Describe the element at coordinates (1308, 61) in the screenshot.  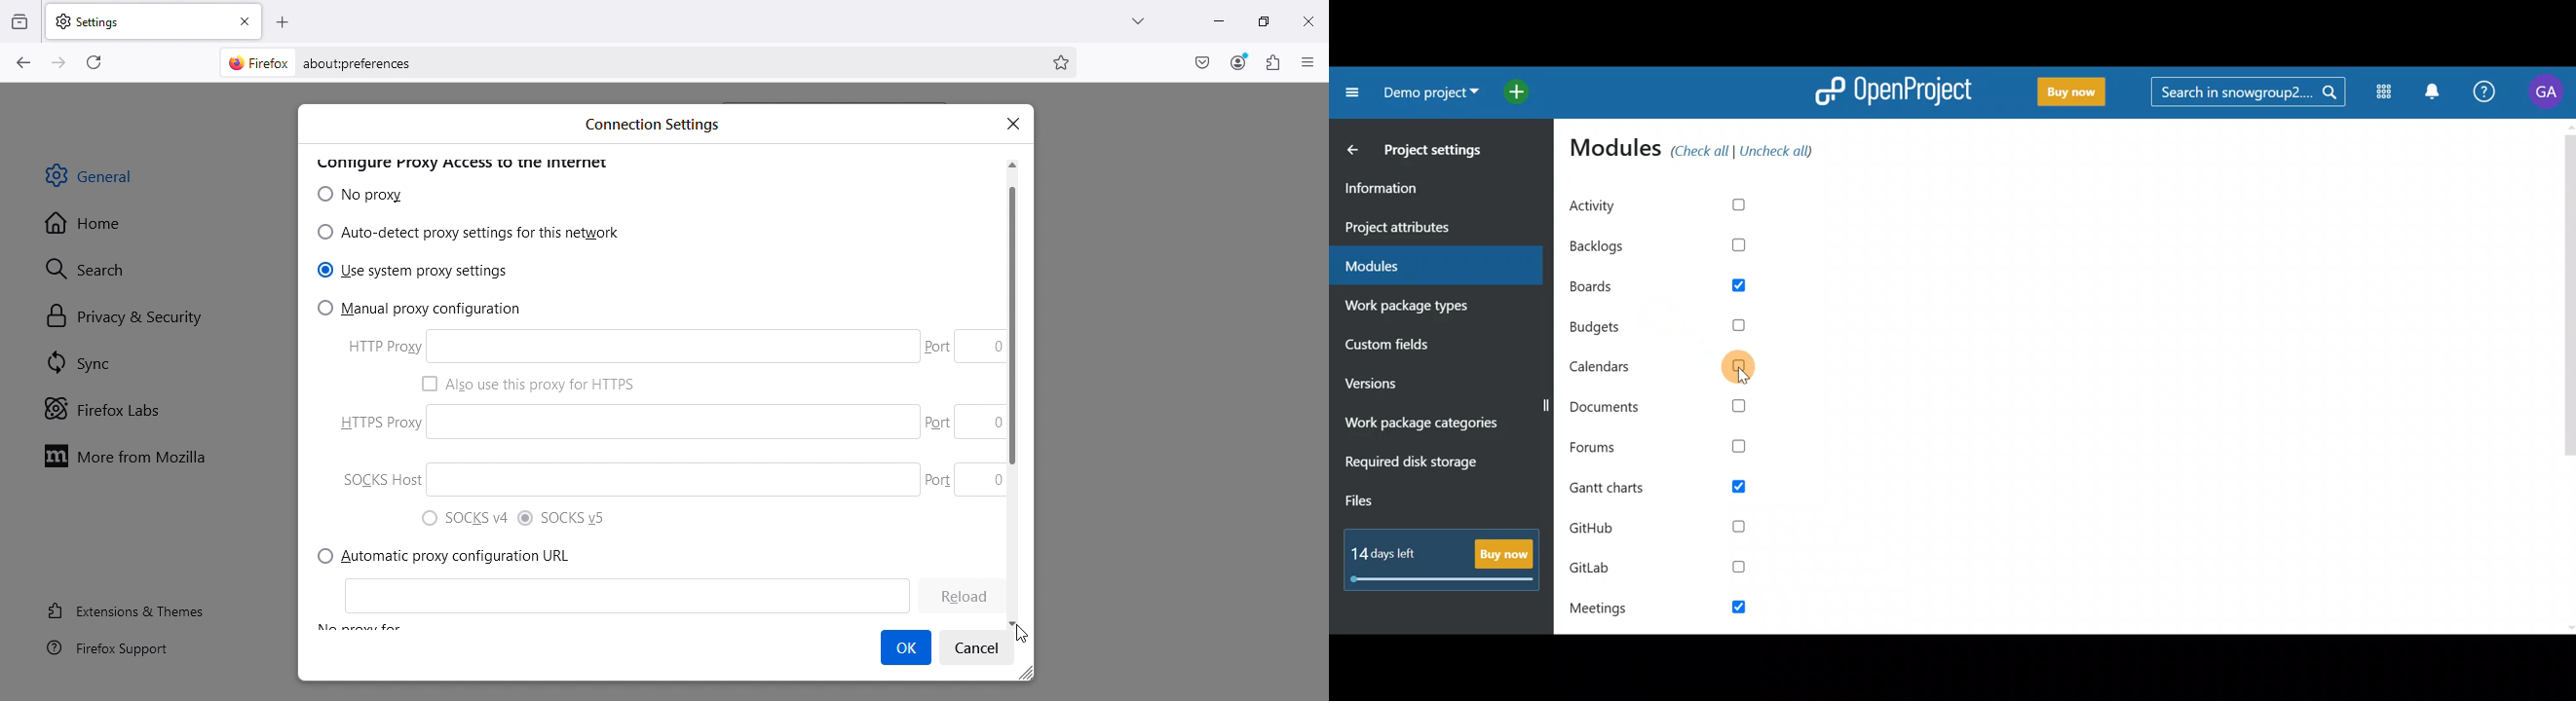
I see `Open application menu` at that location.